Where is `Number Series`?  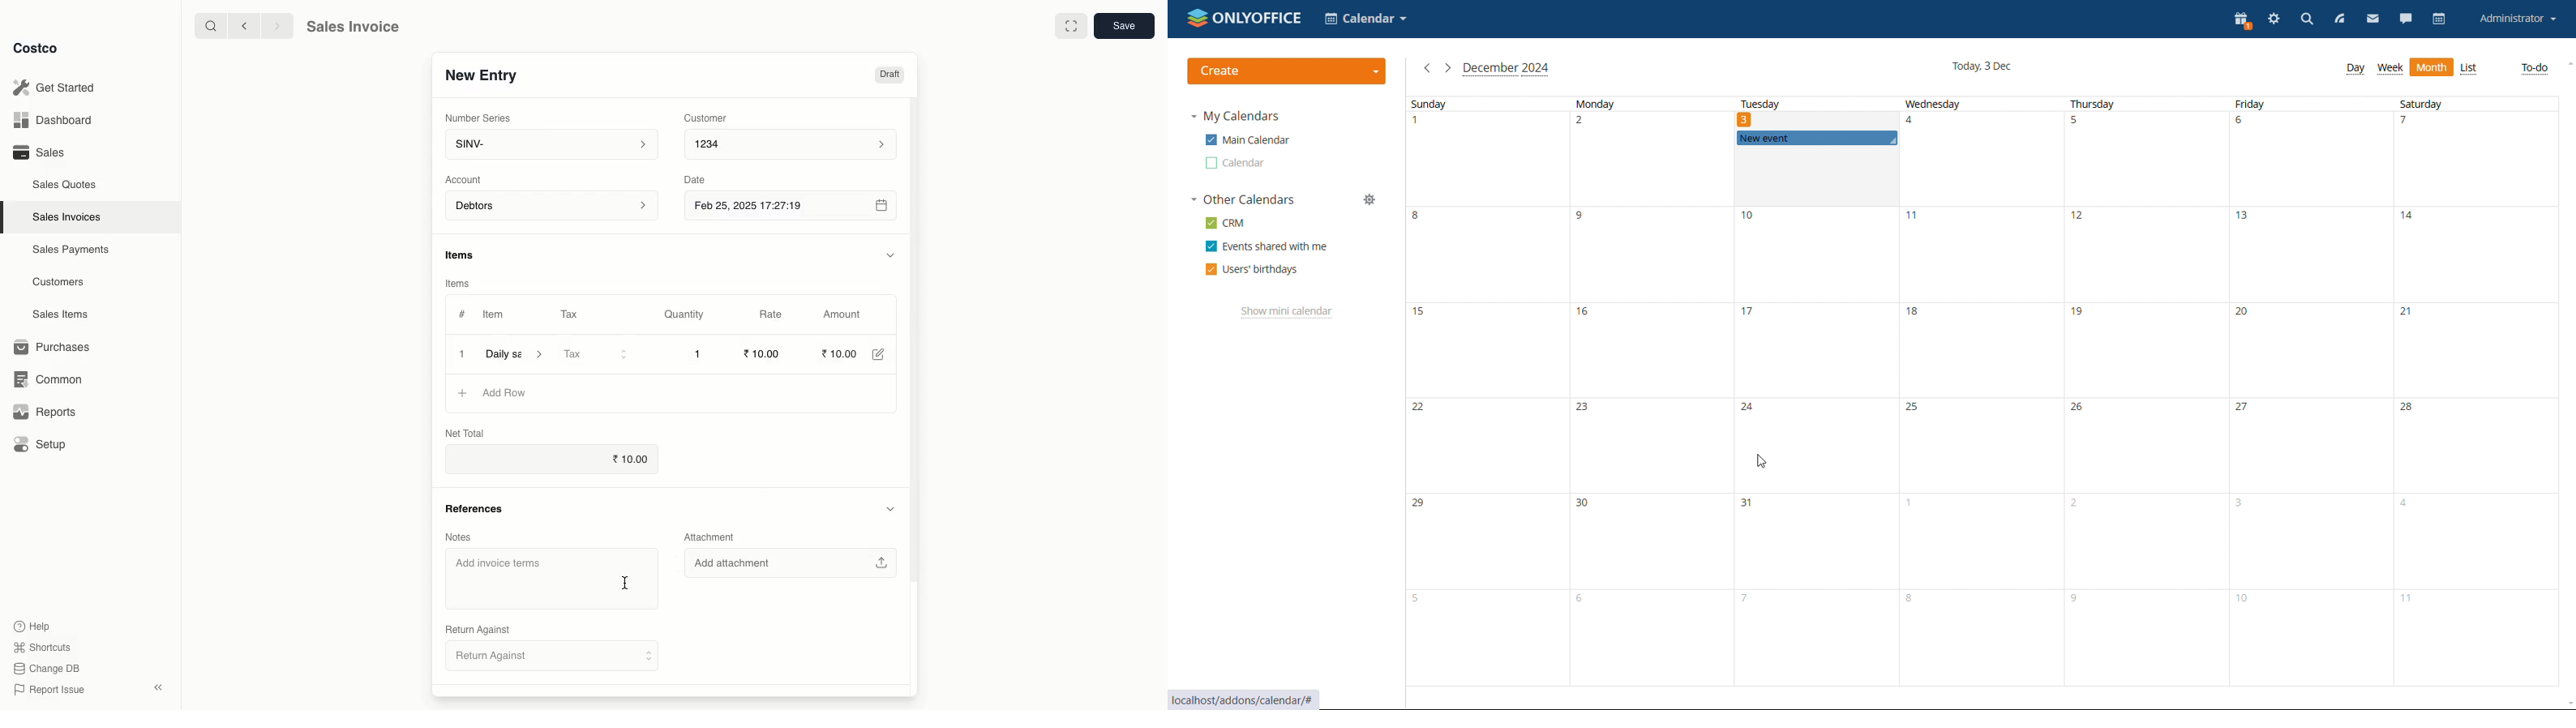
Number Series is located at coordinates (478, 118).